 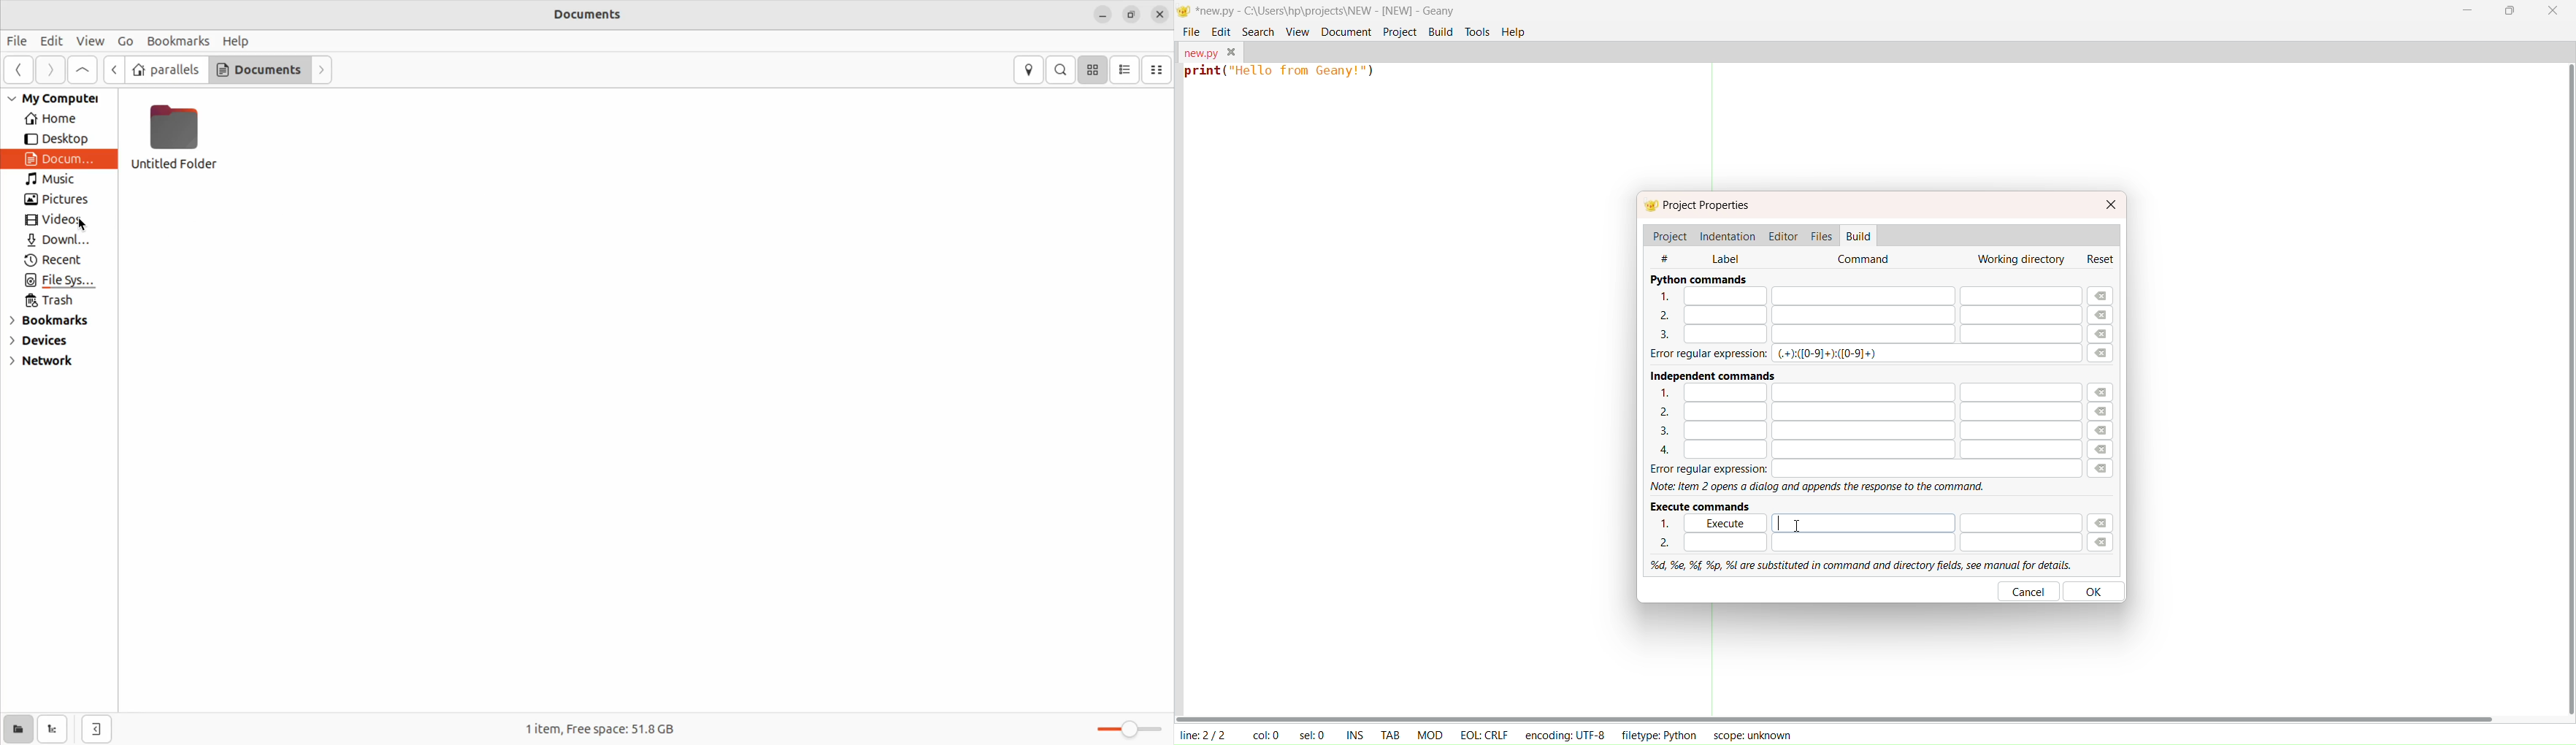 What do you see at coordinates (1858, 469) in the screenshot?
I see `error regular expression` at bounding box center [1858, 469].